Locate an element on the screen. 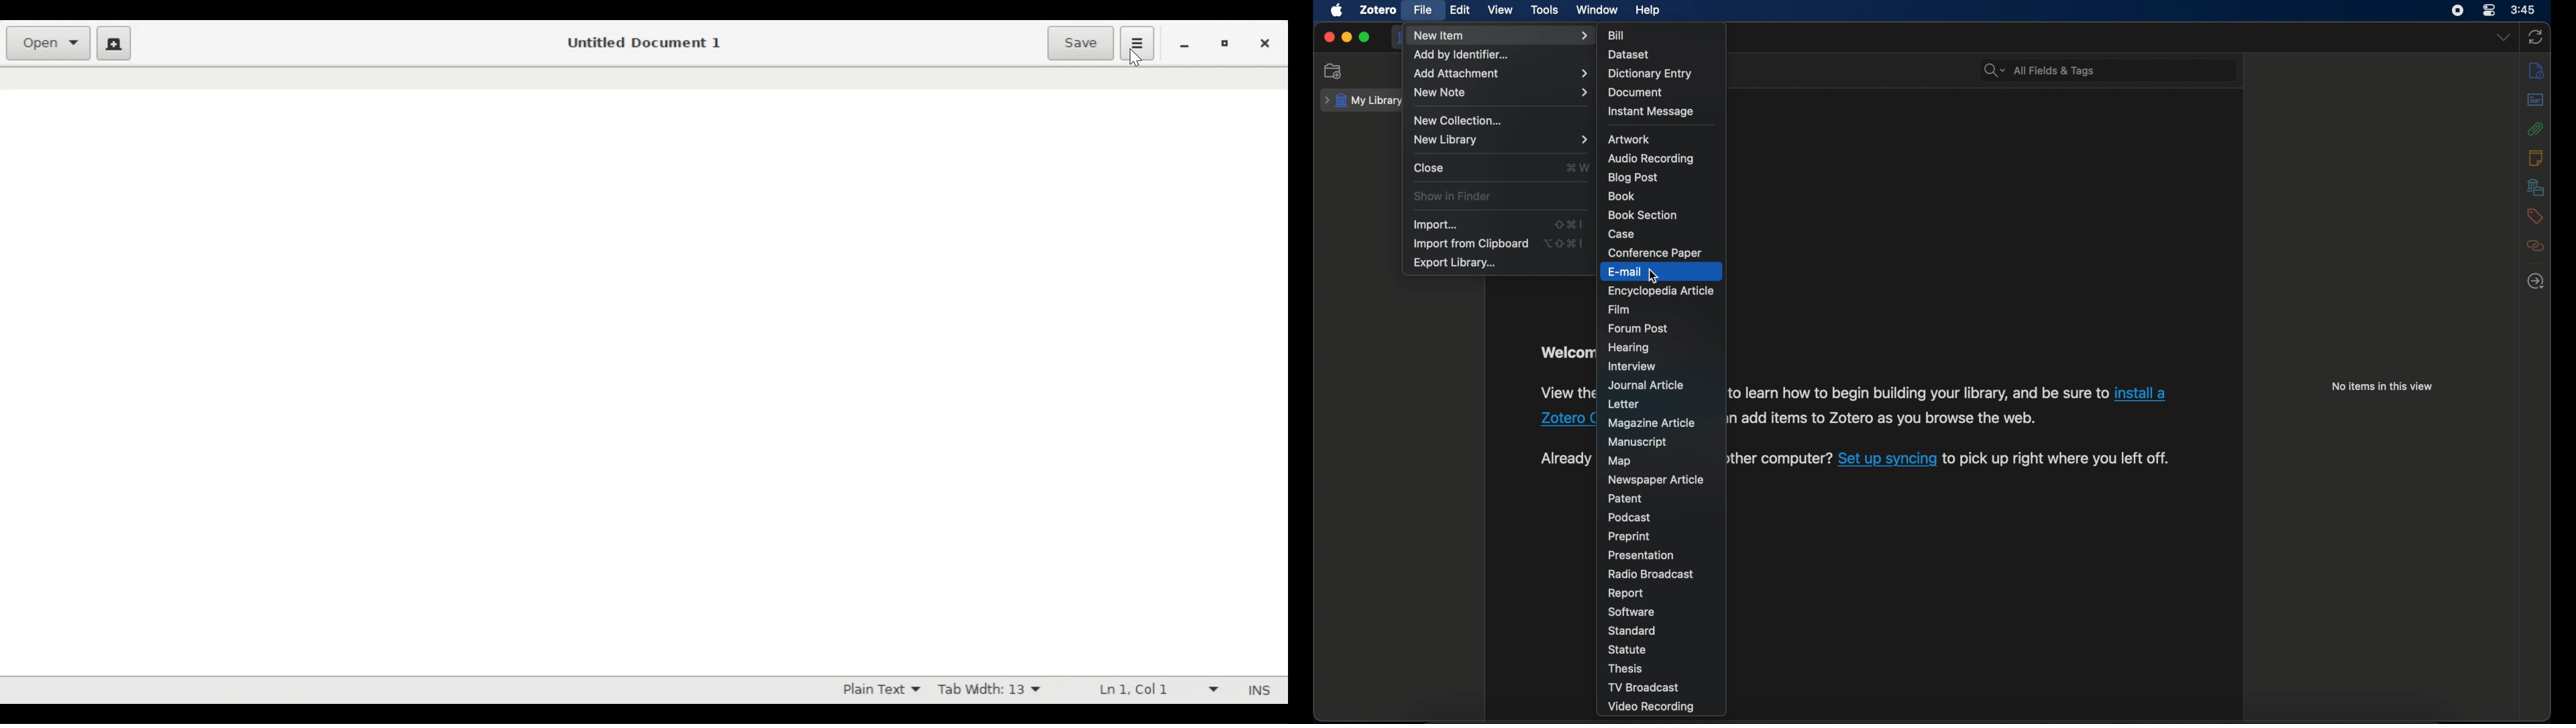 The image size is (2576, 728). statue is located at coordinates (1629, 650).